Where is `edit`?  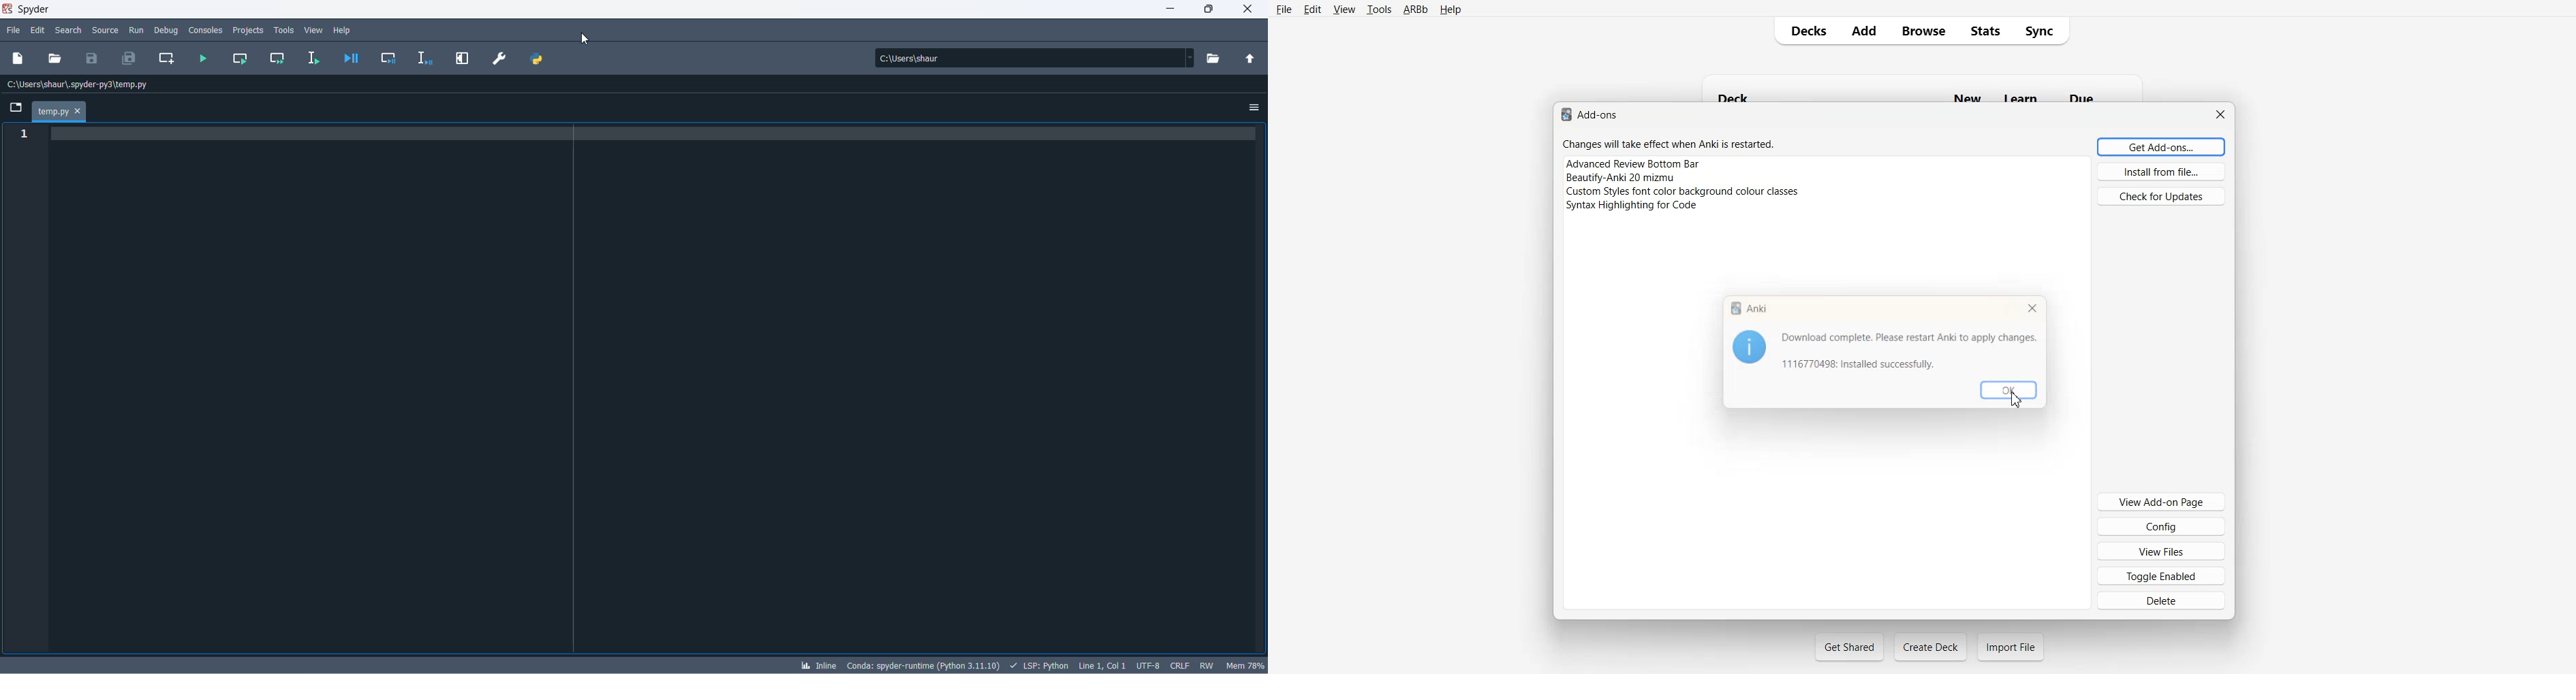
edit is located at coordinates (38, 30).